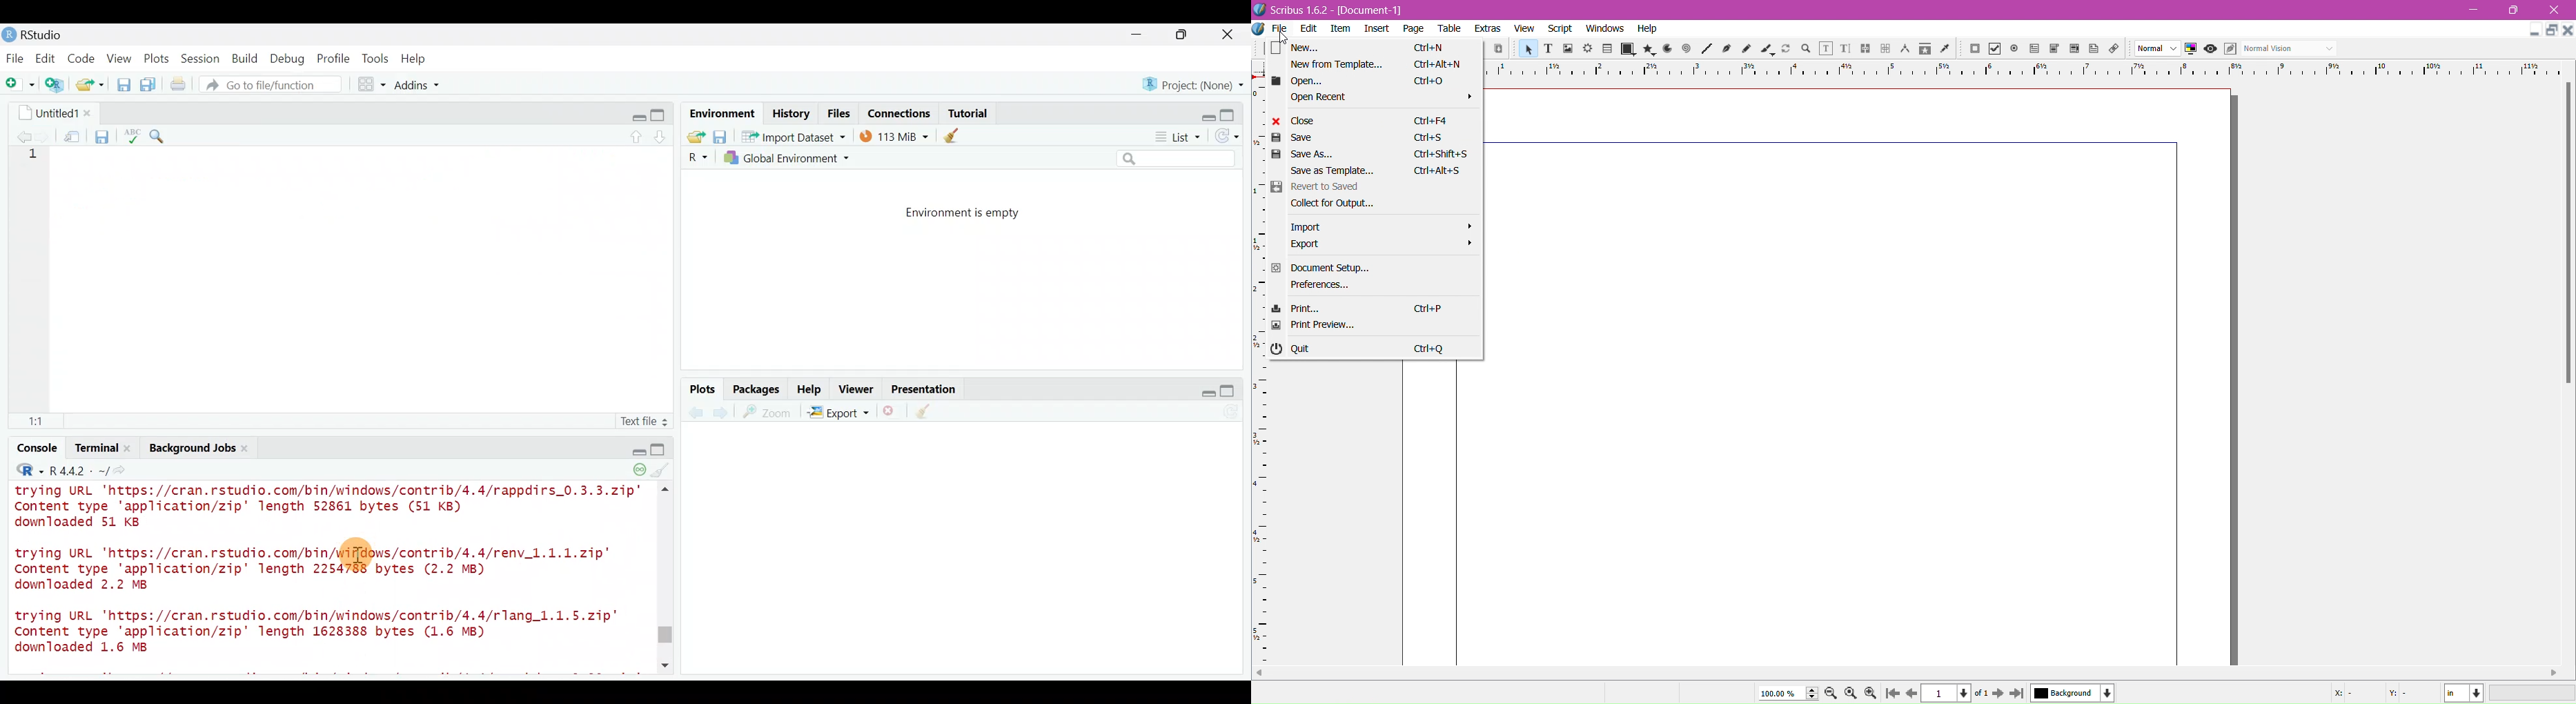 The image size is (2576, 728). What do you see at coordinates (91, 86) in the screenshot?
I see `Open an existing file` at bounding box center [91, 86].